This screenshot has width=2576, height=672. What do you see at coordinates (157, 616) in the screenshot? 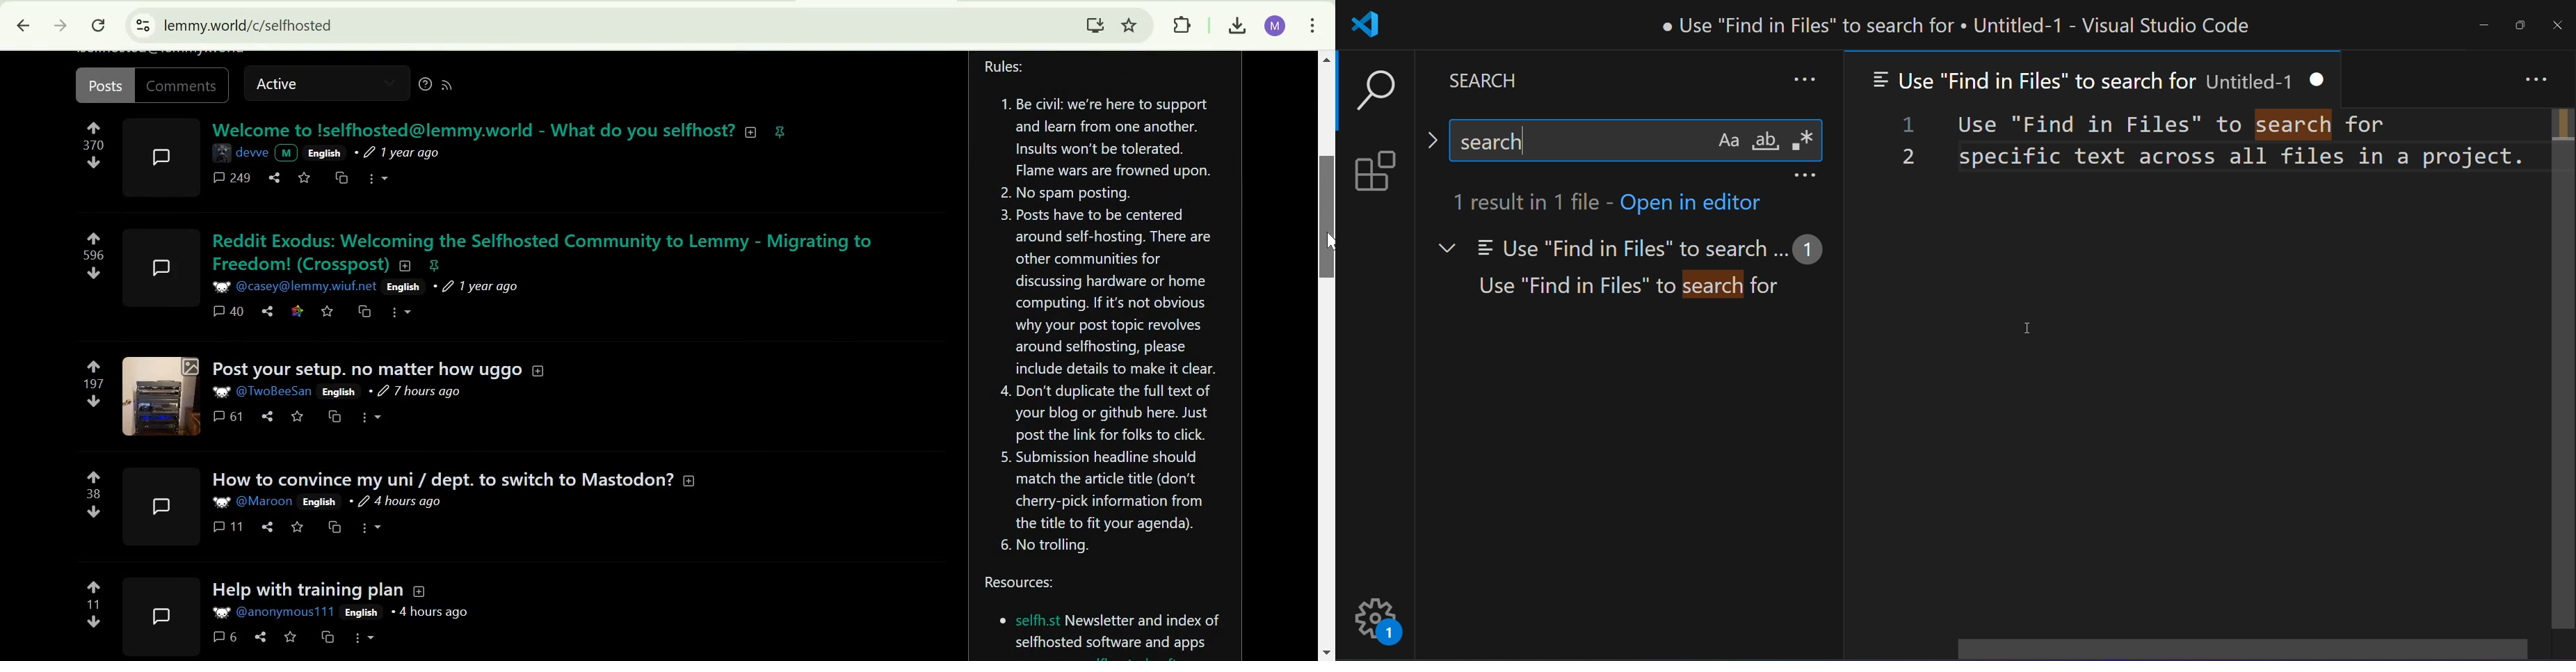
I see `expand here` at bounding box center [157, 616].